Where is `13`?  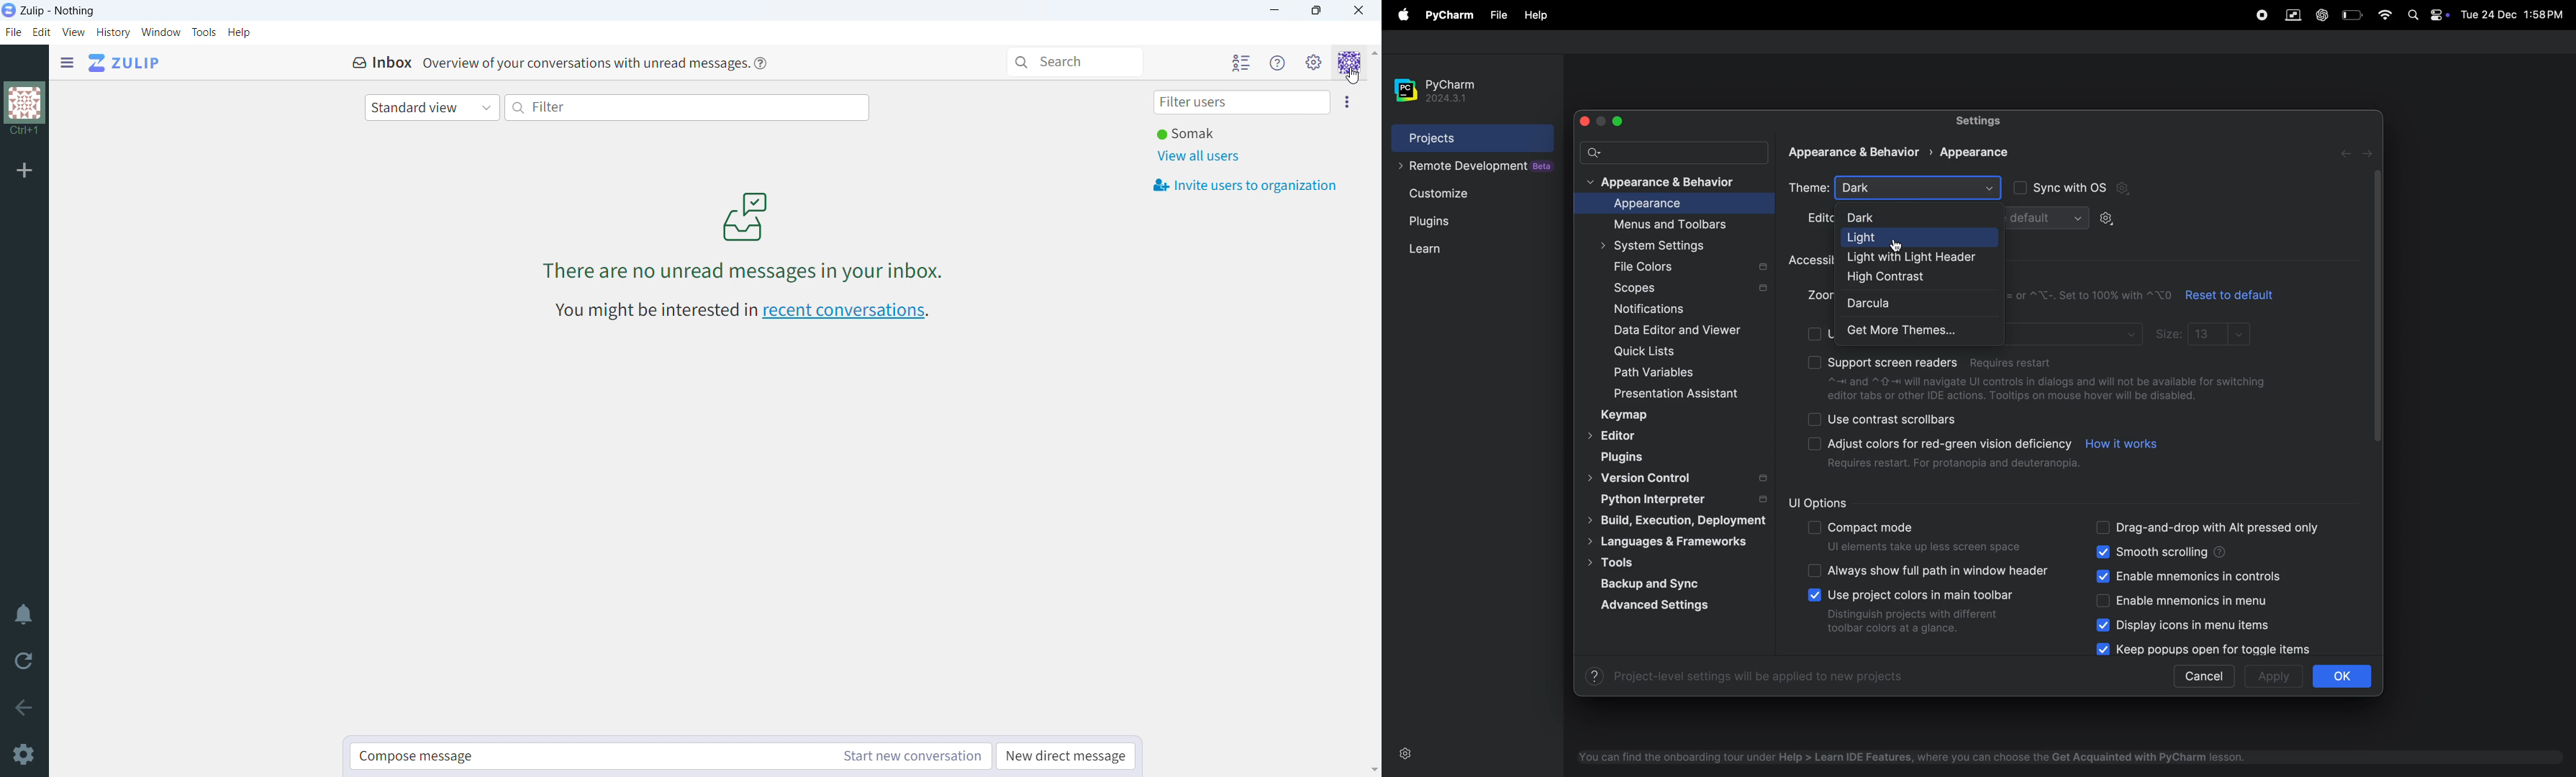
13 is located at coordinates (2225, 334).